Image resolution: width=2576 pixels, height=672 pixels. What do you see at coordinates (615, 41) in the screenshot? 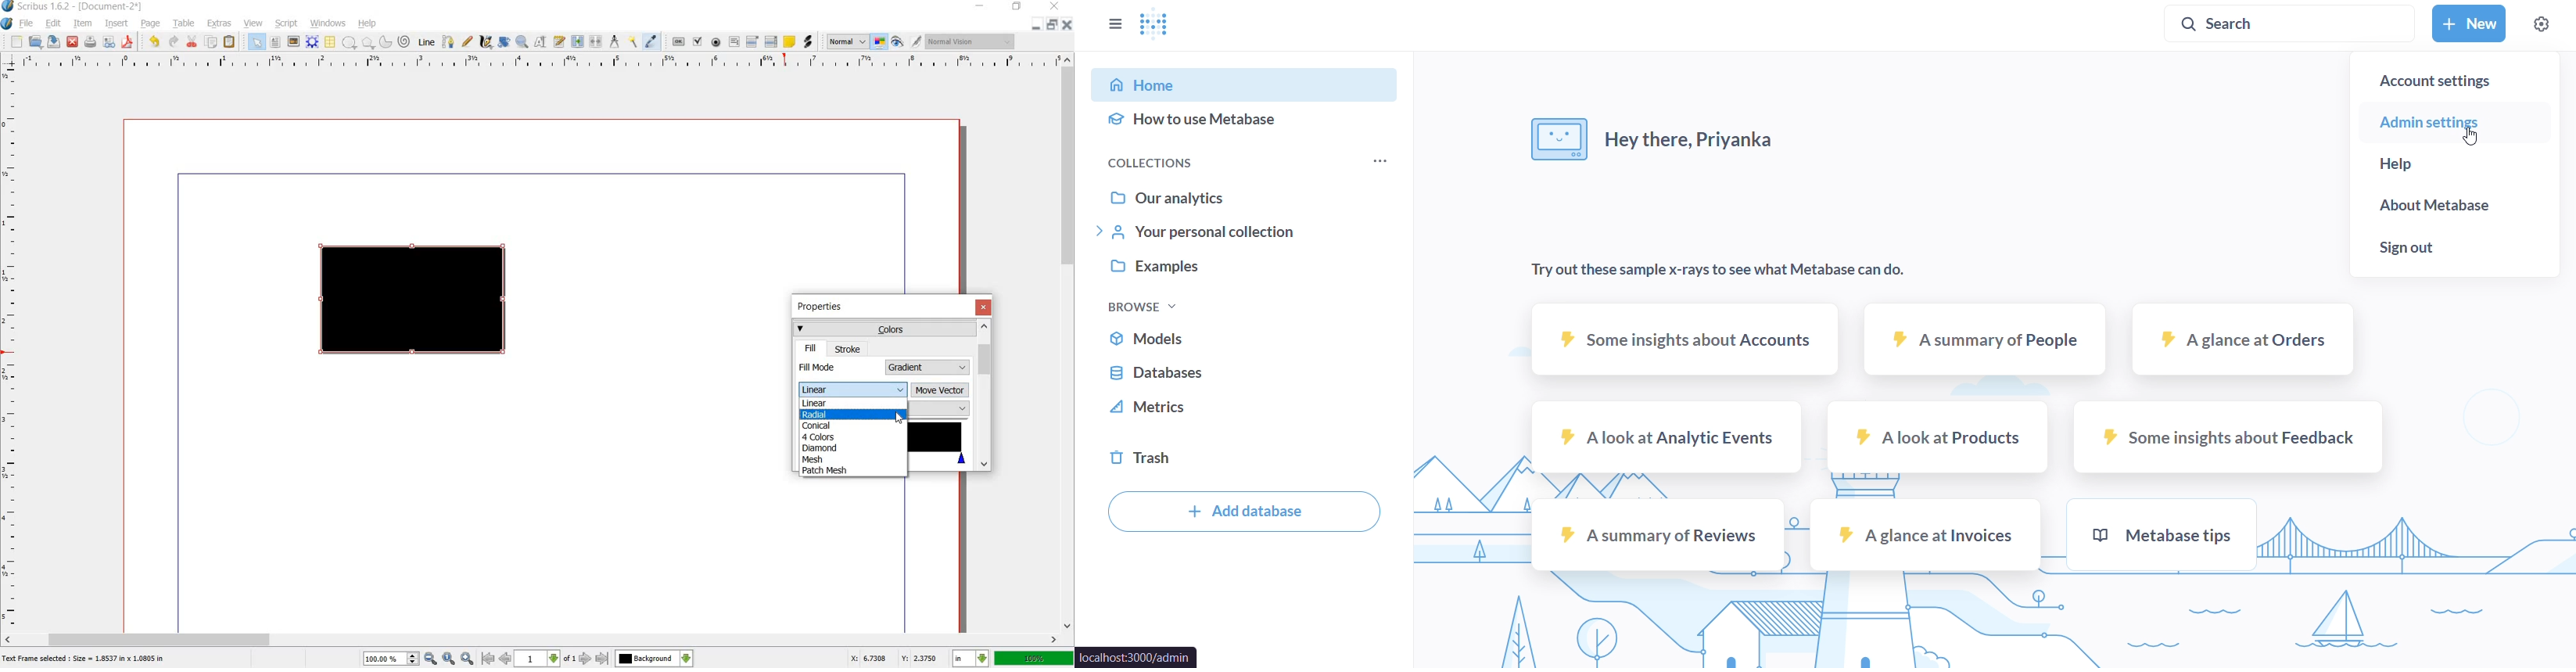
I see `measurement` at bounding box center [615, 41].